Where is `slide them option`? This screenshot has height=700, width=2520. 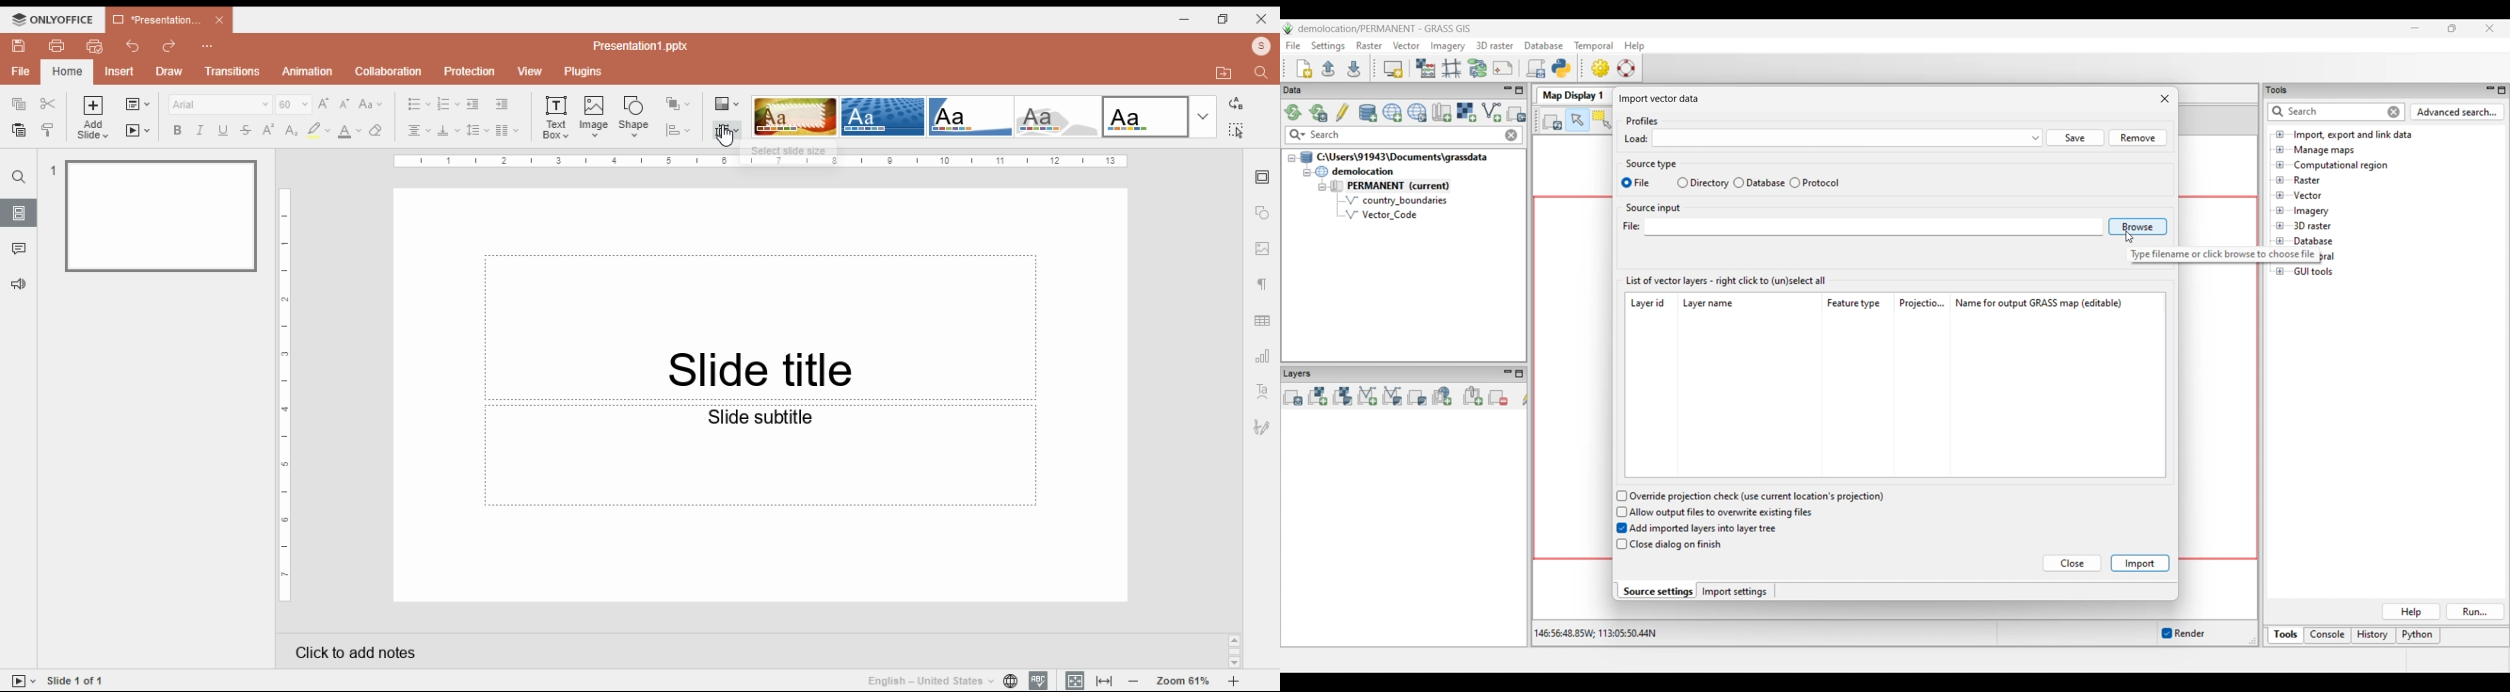
slide them option is located at coordinates (1146, 116).